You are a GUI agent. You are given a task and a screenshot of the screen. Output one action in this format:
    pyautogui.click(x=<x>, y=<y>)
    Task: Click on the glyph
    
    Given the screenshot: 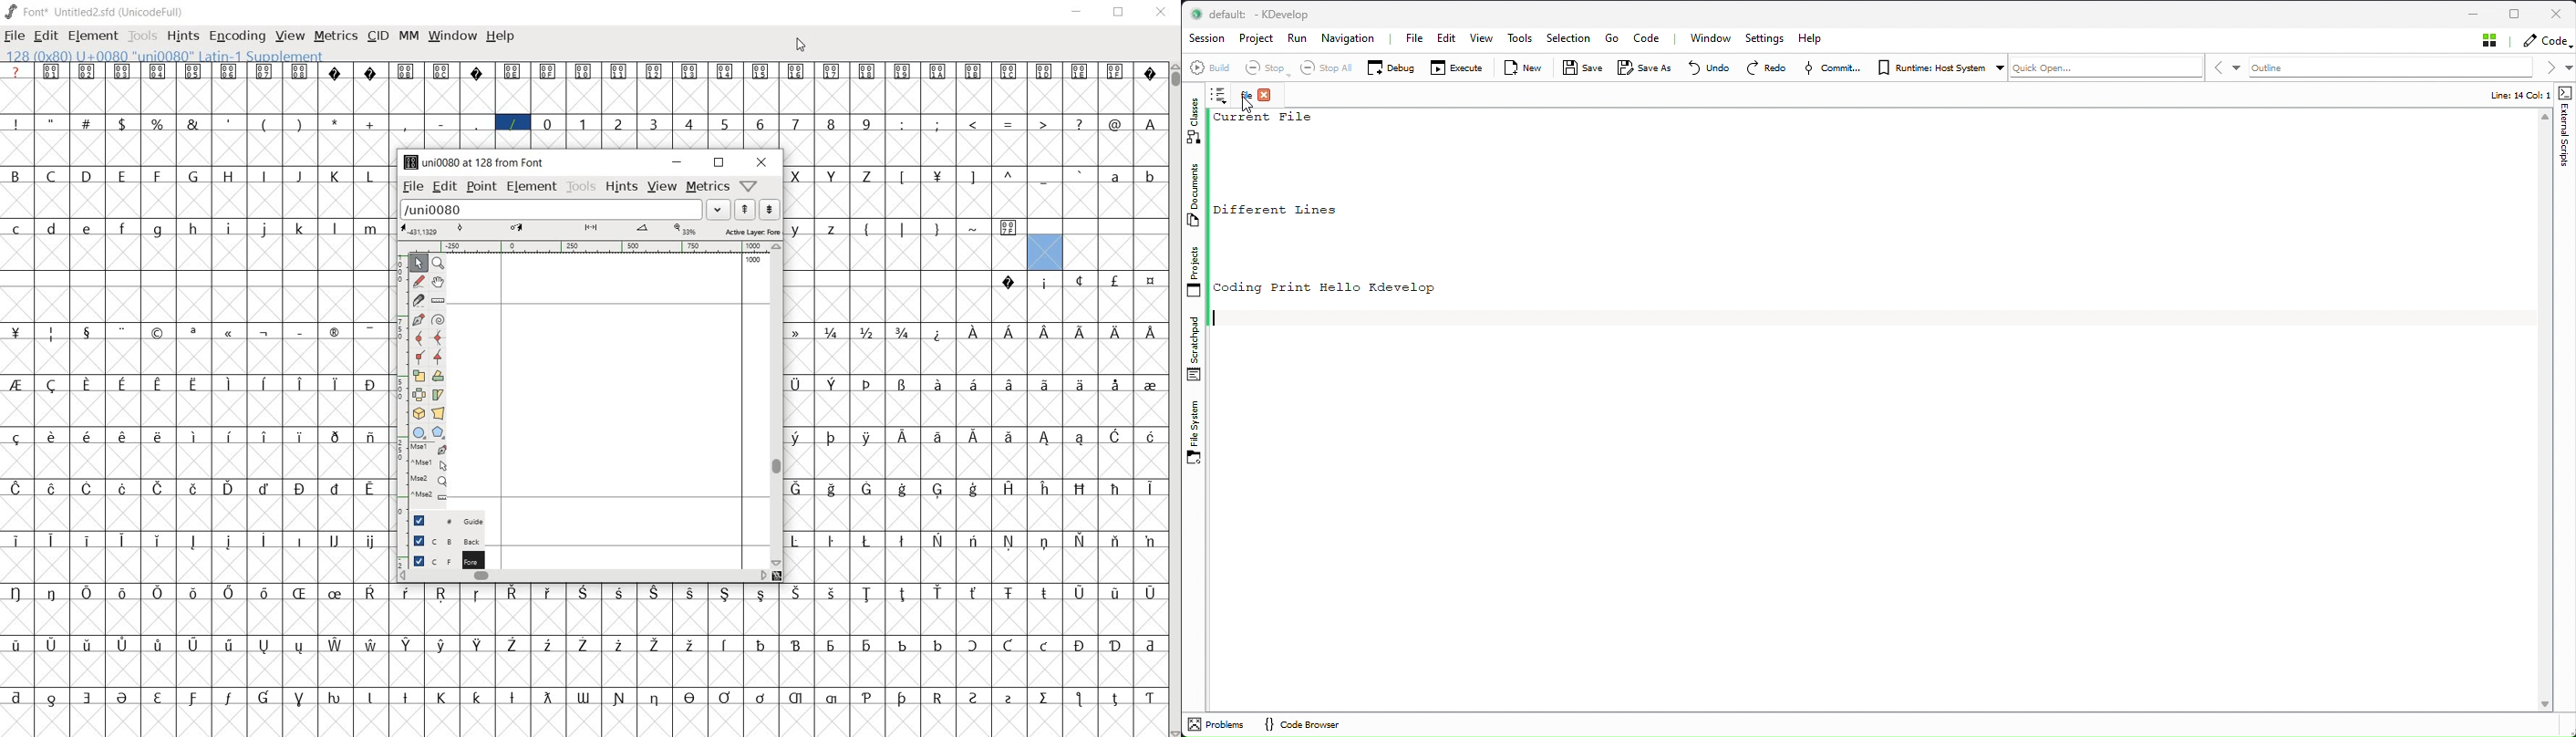 What is the action you would take?
    pyautogui.click(x=867, y=698)
    